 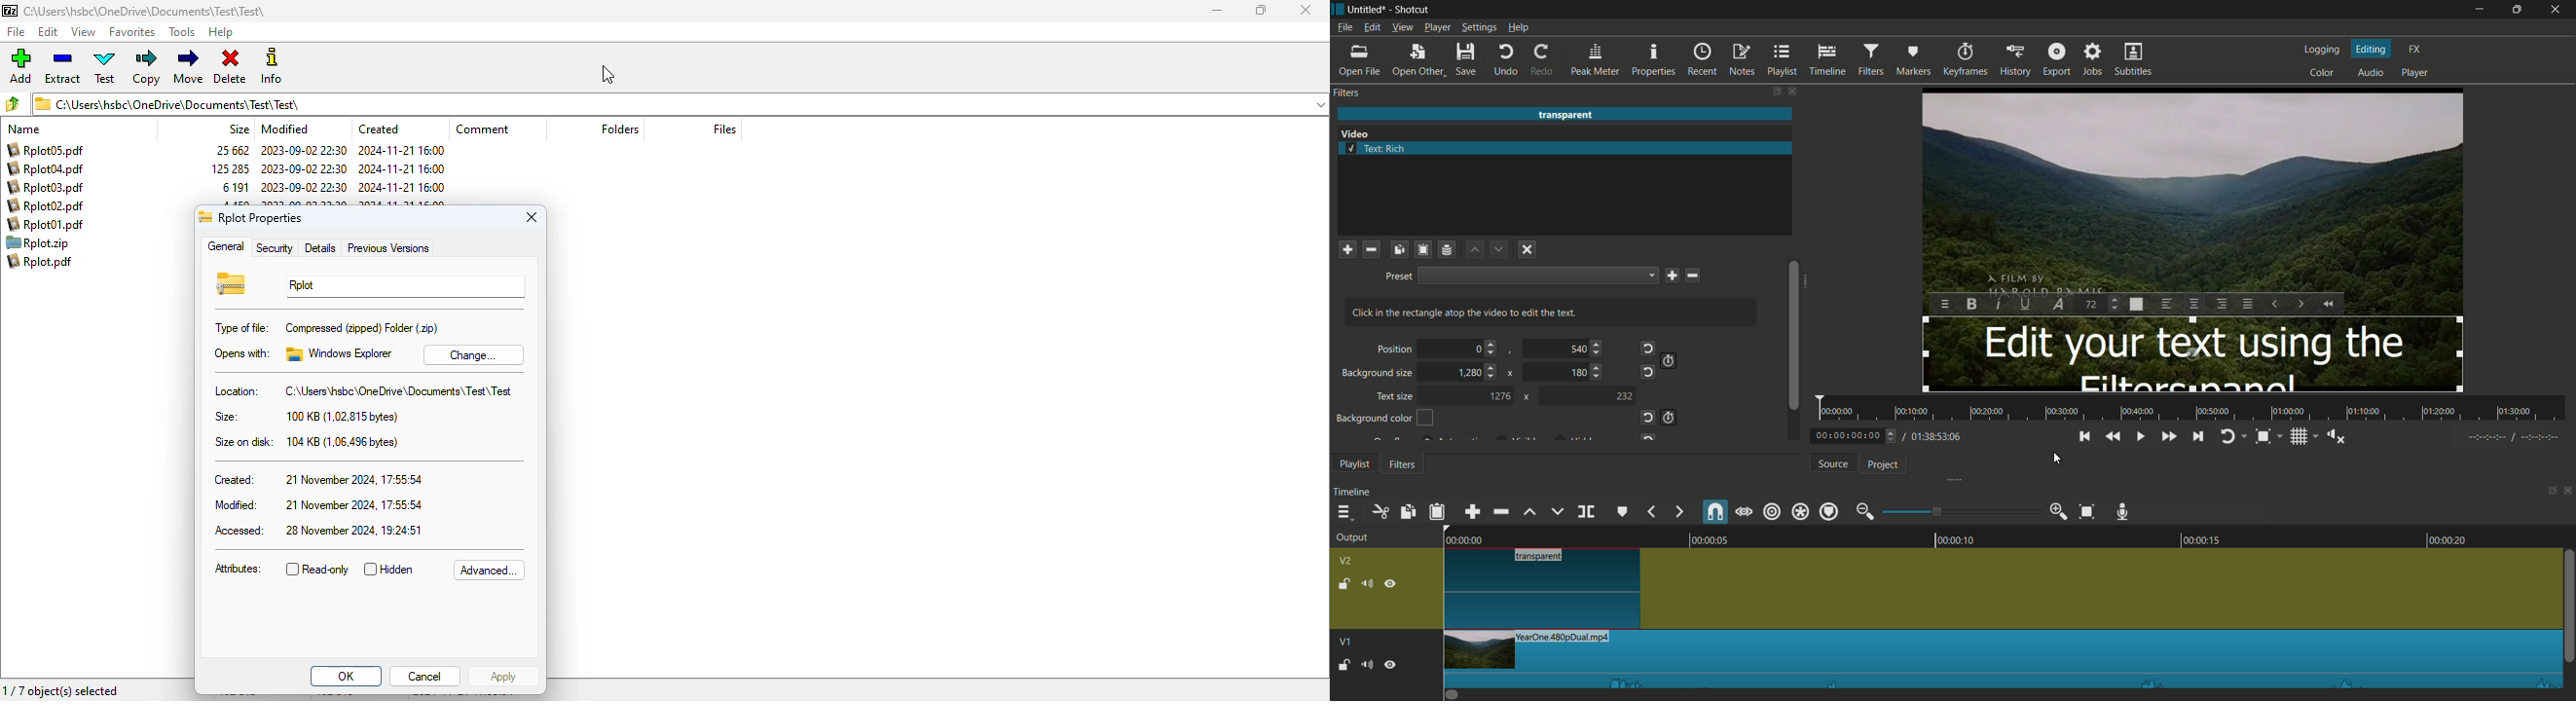 I want to click on zoom out, so click(x=1864, y=511).